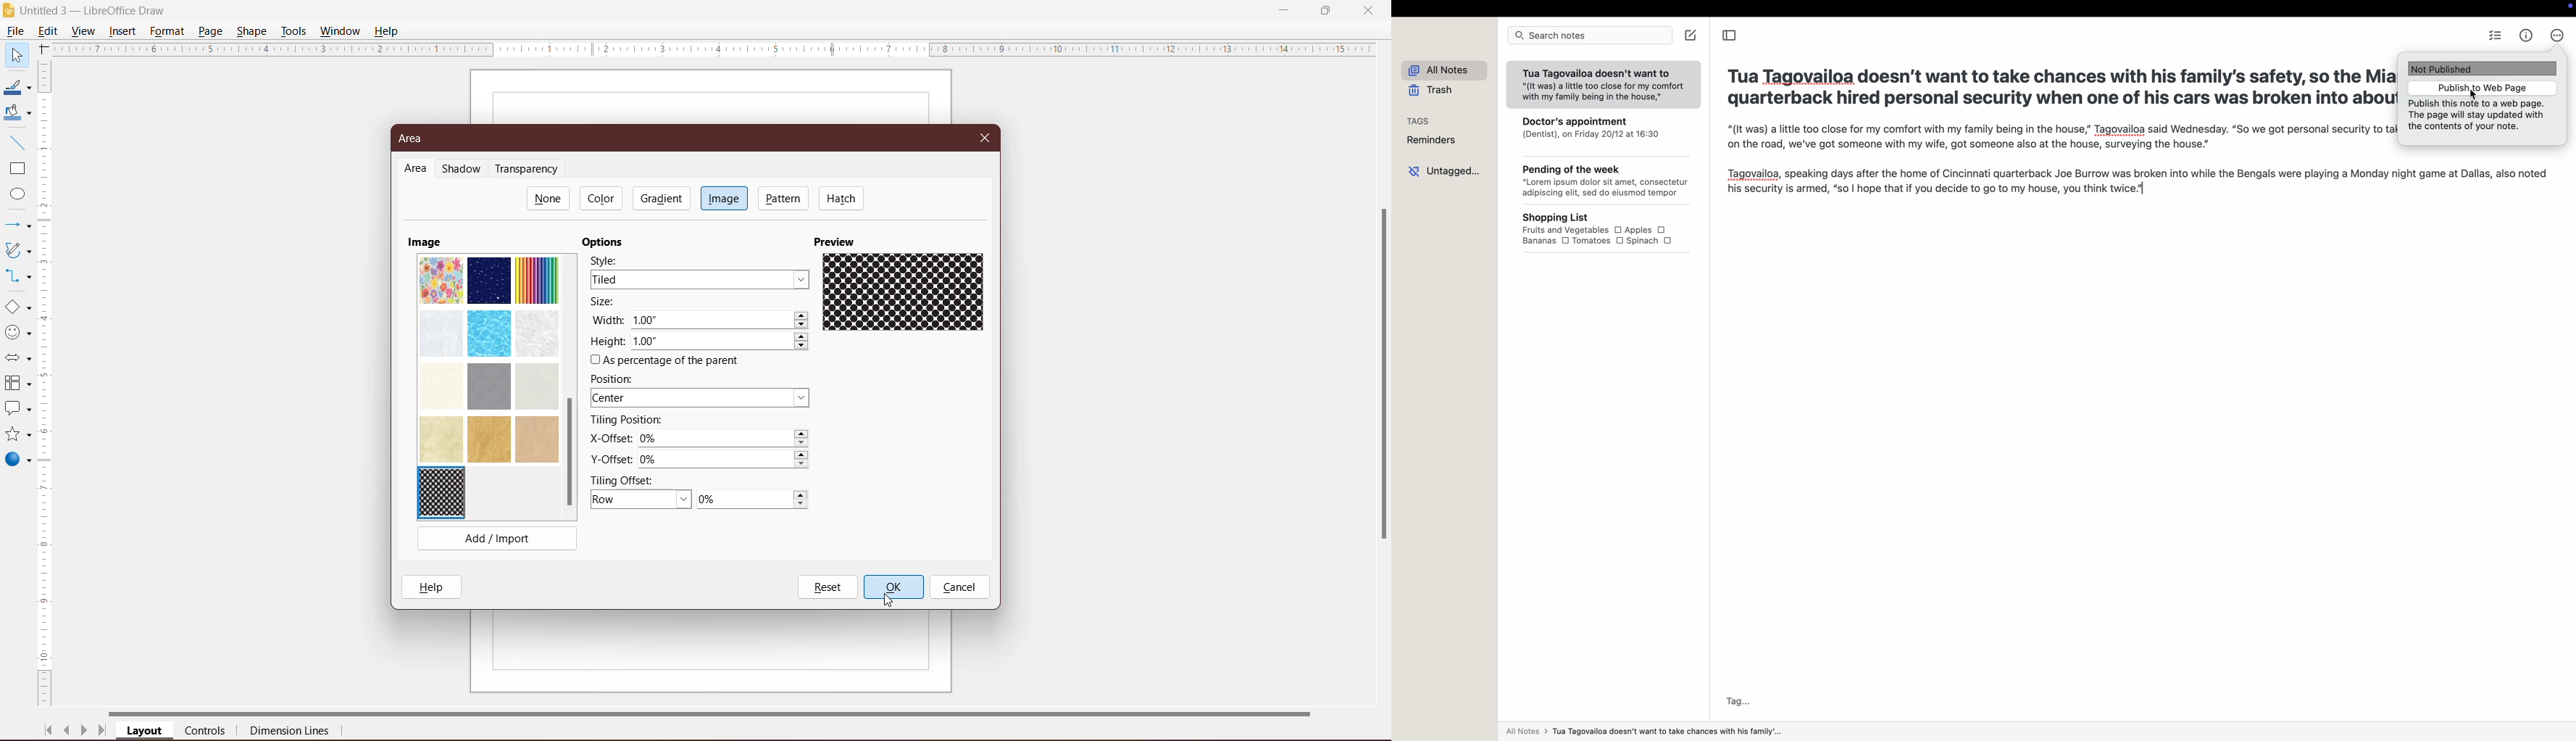 Image resolution: width=2576 pixels, height=756 pixels. Describe the element at coordinates (17, 249) in the screenshot. I see `Curves and Polygons` at that location.